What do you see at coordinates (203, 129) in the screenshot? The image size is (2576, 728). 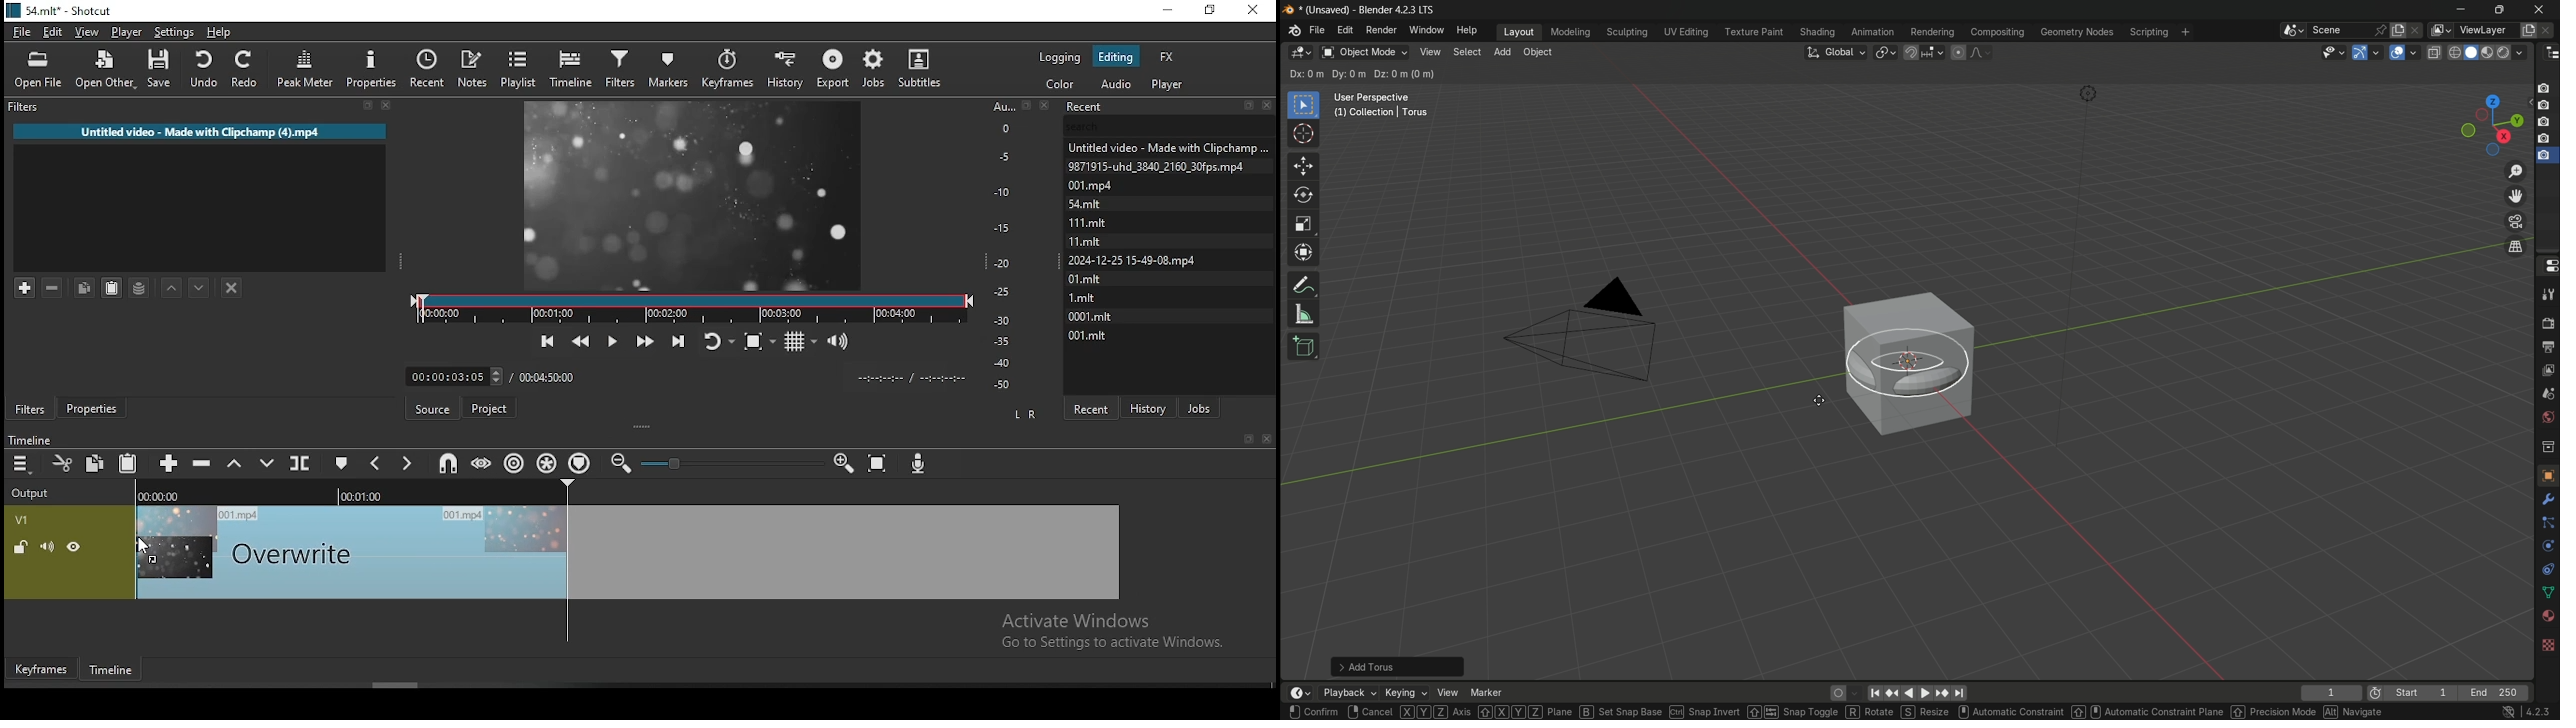 I see `Untitled video - Made with Clipchamp (4).mp4` at bounding box center [203, 129].